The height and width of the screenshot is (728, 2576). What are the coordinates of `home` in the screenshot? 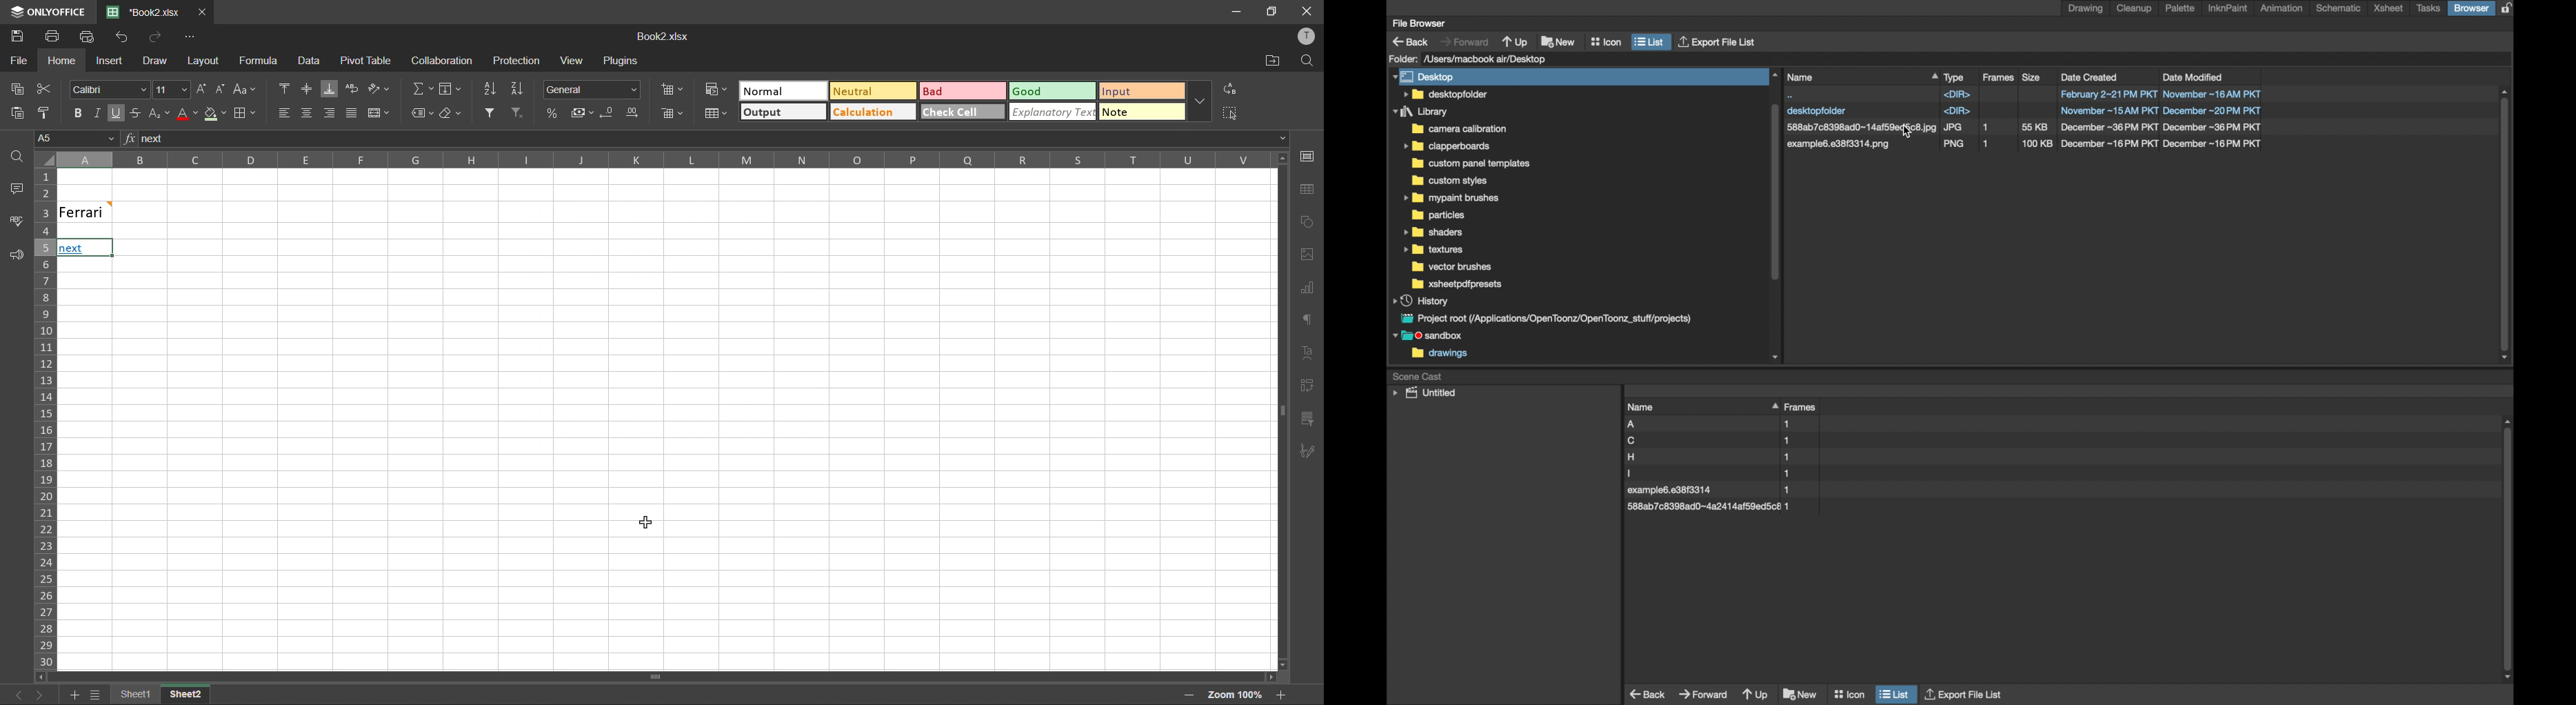 It's located at (58, 61).